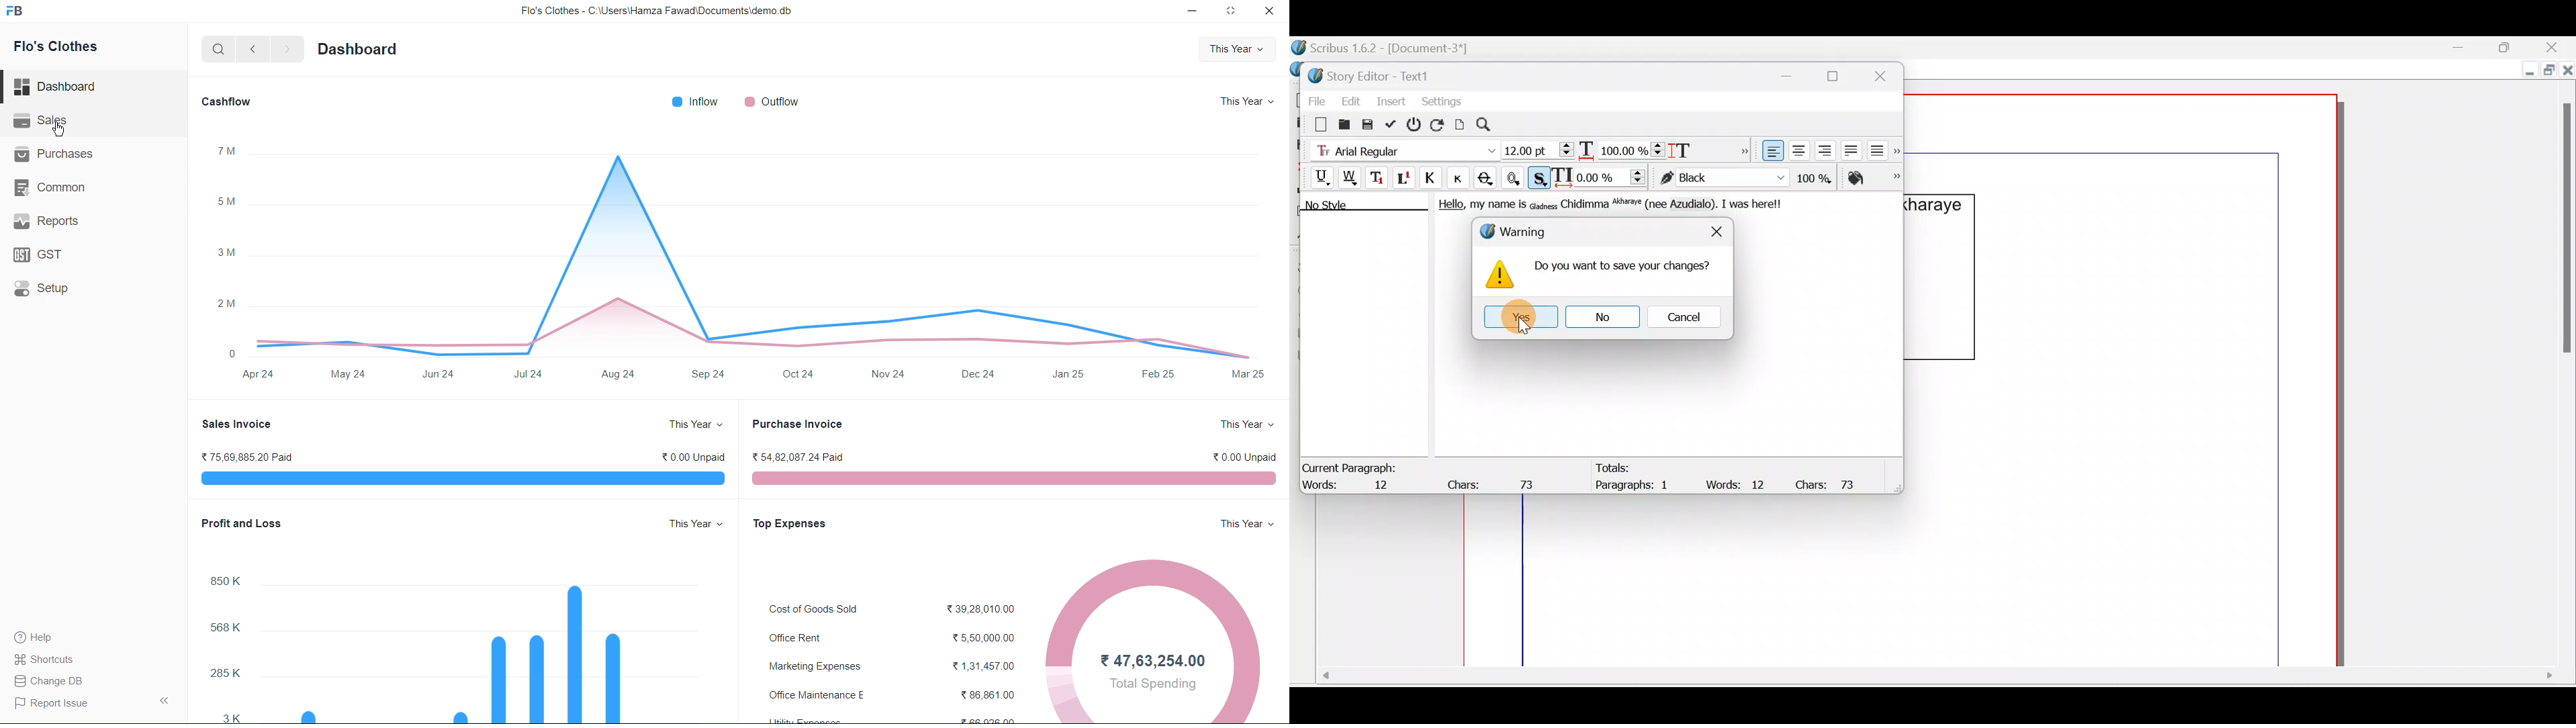 The image size is (2576, 728). Describe the element at coordinates (222, 674) in the screenshot. I see `285K` at that location.